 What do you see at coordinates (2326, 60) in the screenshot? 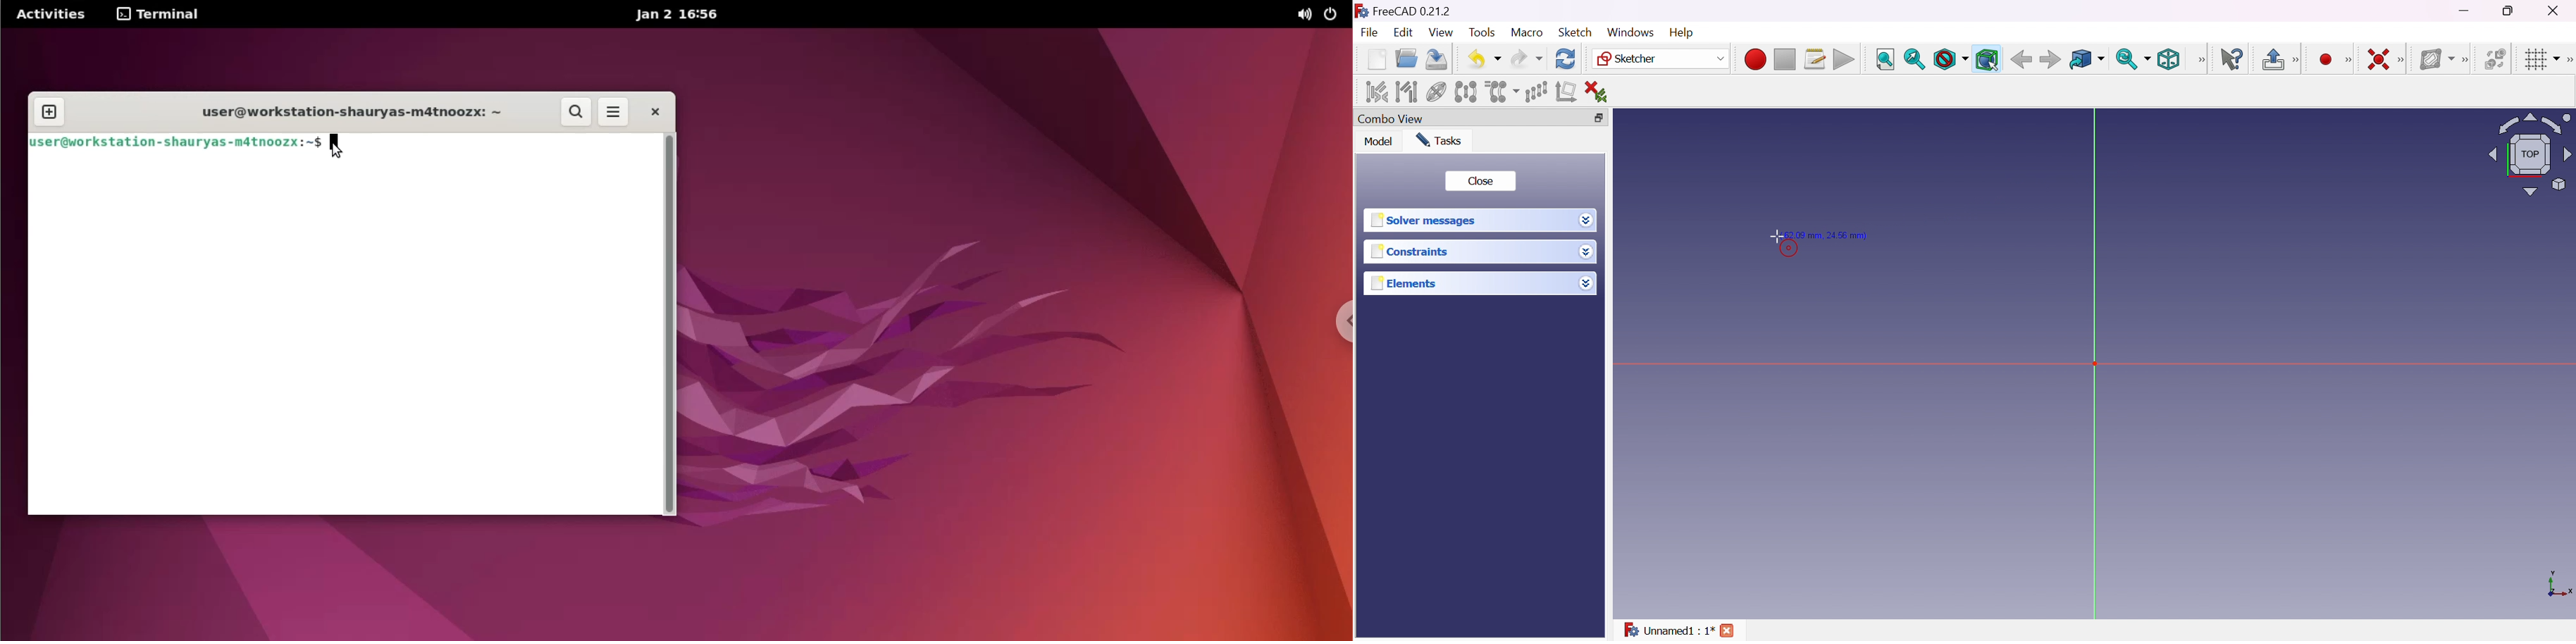
I see `Create point` at bounding box center [2326, 60].